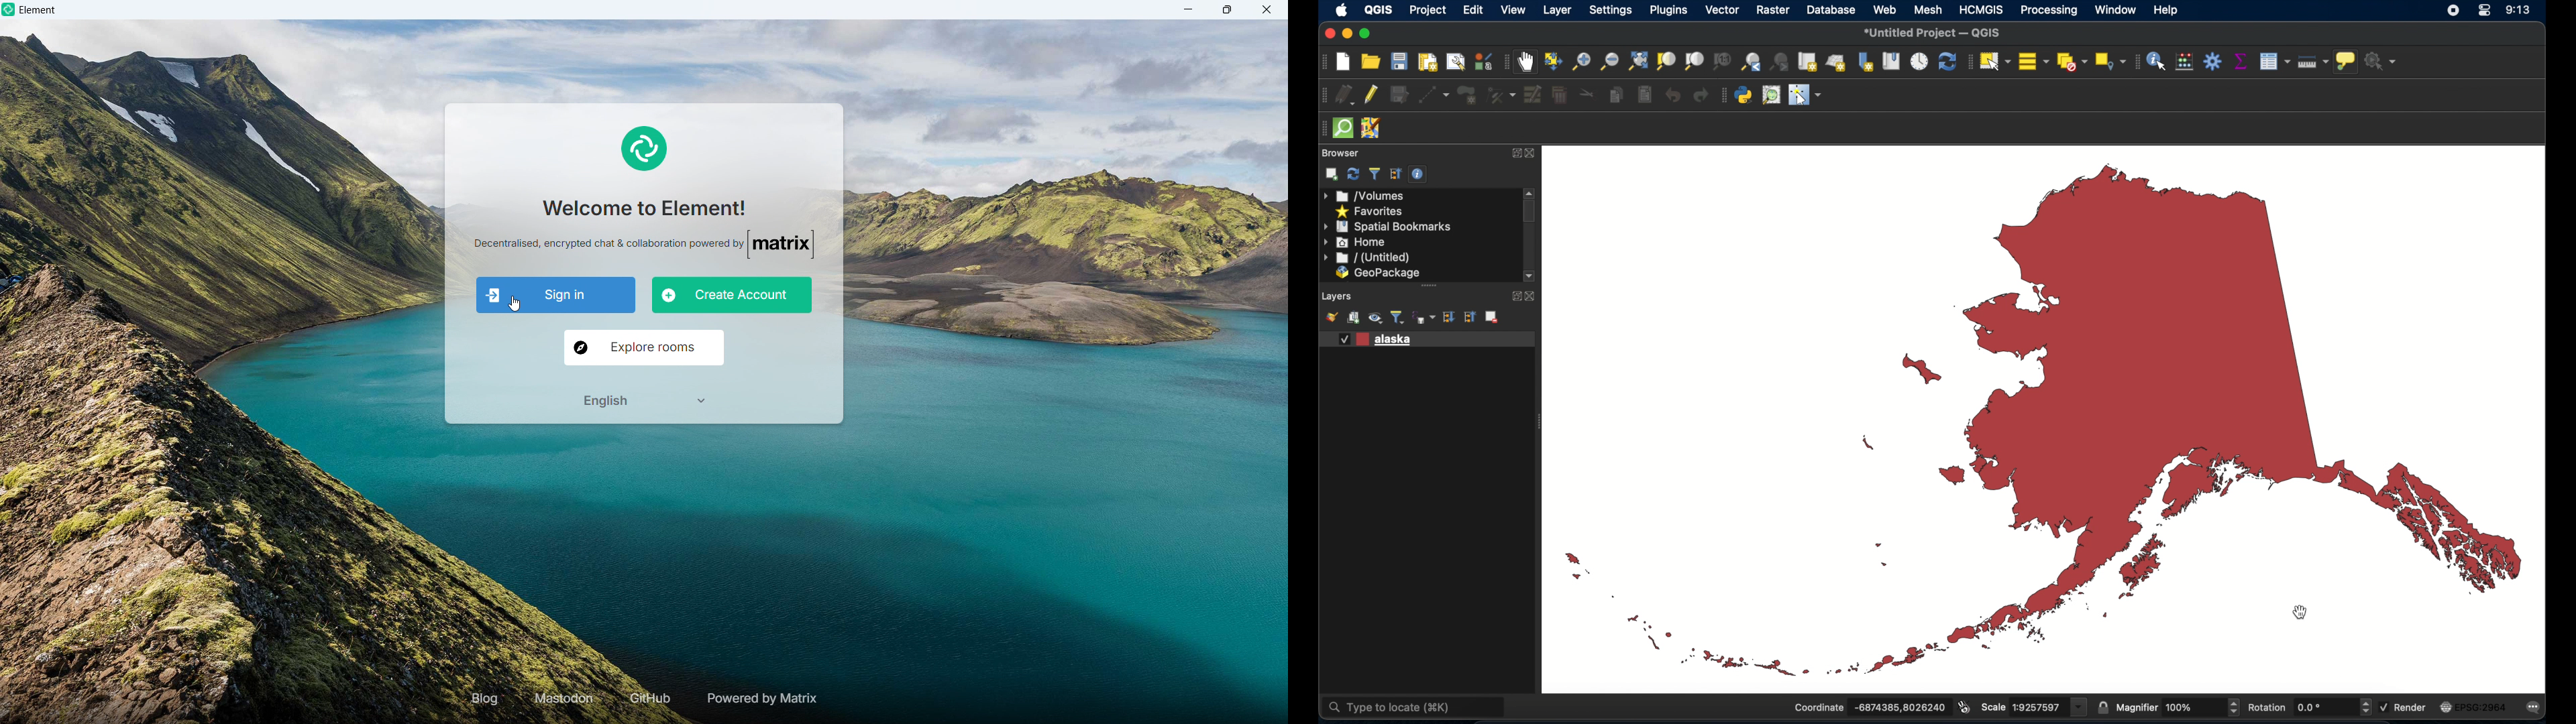 The width and height of the screenshot is (2576, 728). What do you see at coordinates (1400, 62) in the screenshot?
I see `save project` at bounding box center [1400, 62].